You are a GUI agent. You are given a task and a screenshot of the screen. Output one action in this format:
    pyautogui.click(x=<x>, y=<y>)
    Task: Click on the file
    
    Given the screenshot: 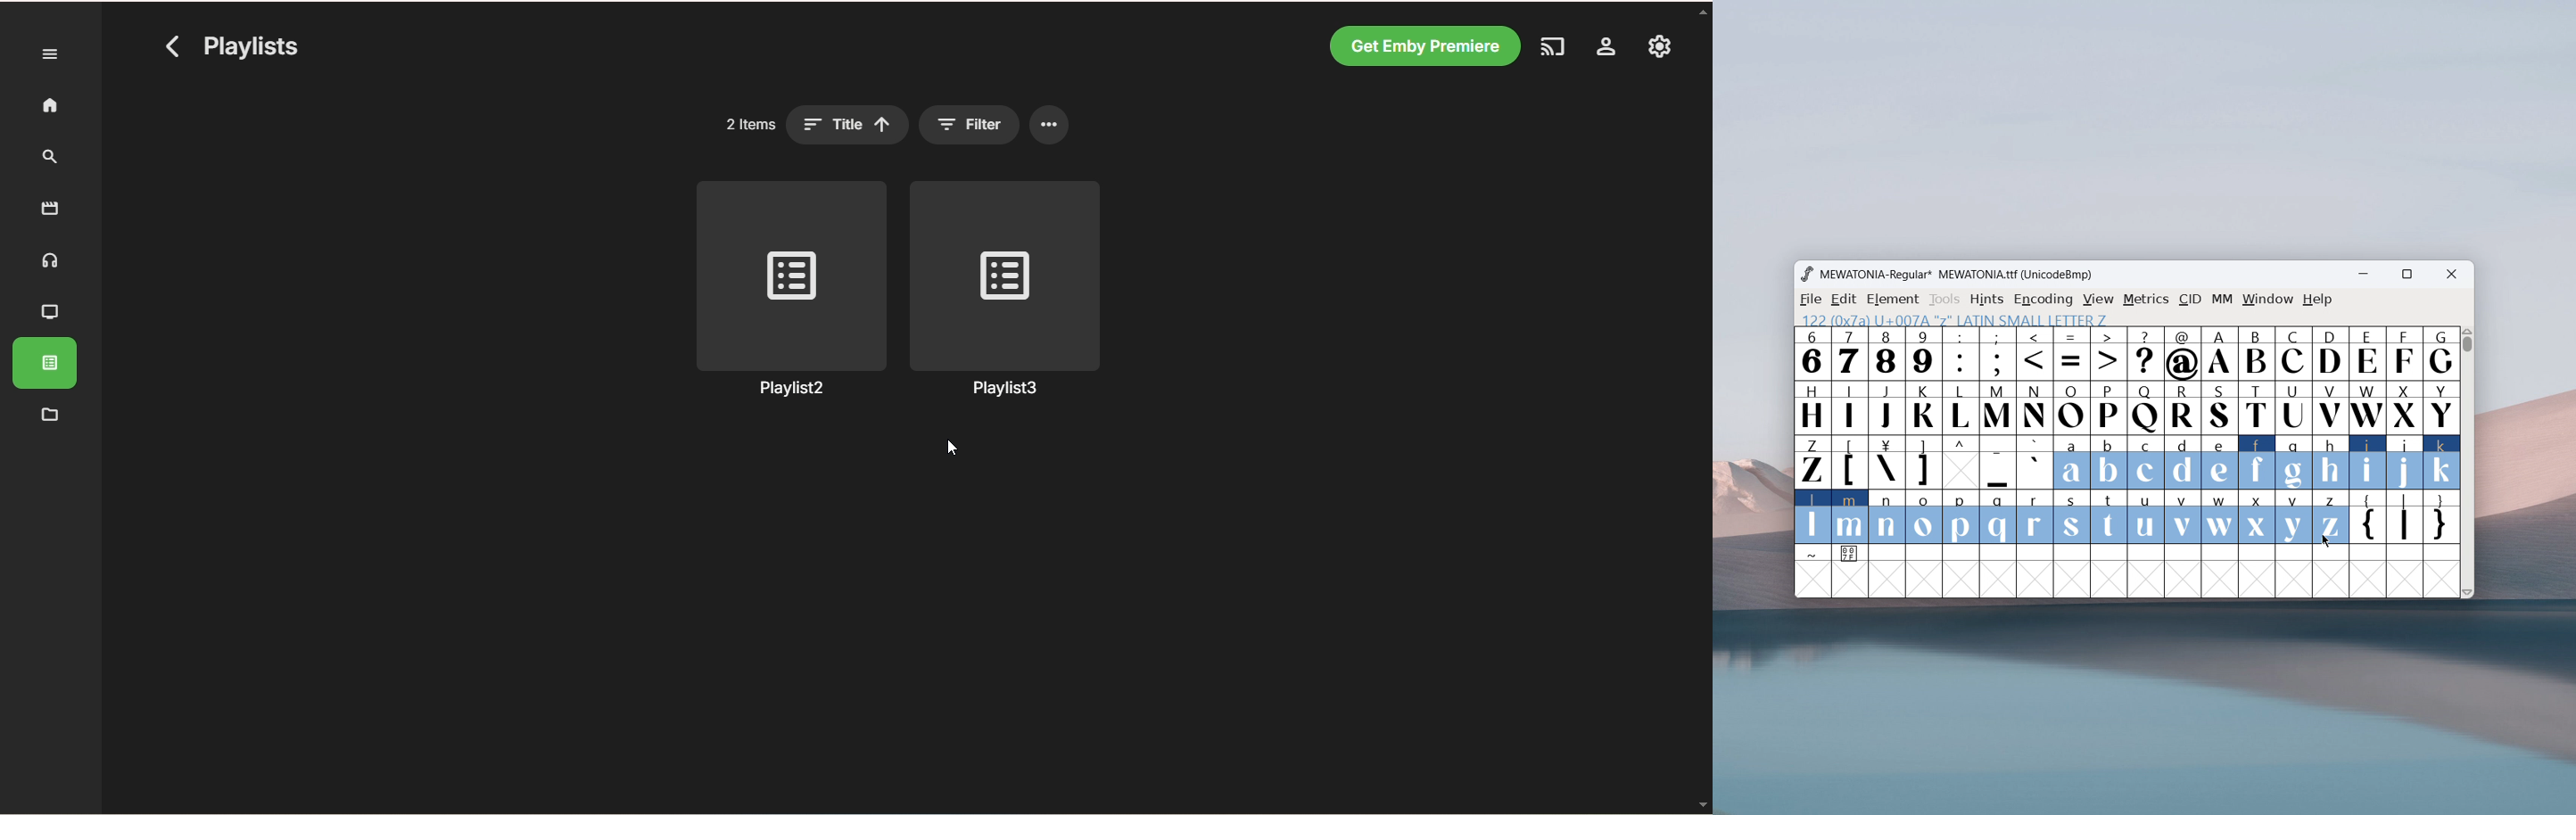 What is the action you would take?
    pyautogui.click(x=1808, y=300)
    